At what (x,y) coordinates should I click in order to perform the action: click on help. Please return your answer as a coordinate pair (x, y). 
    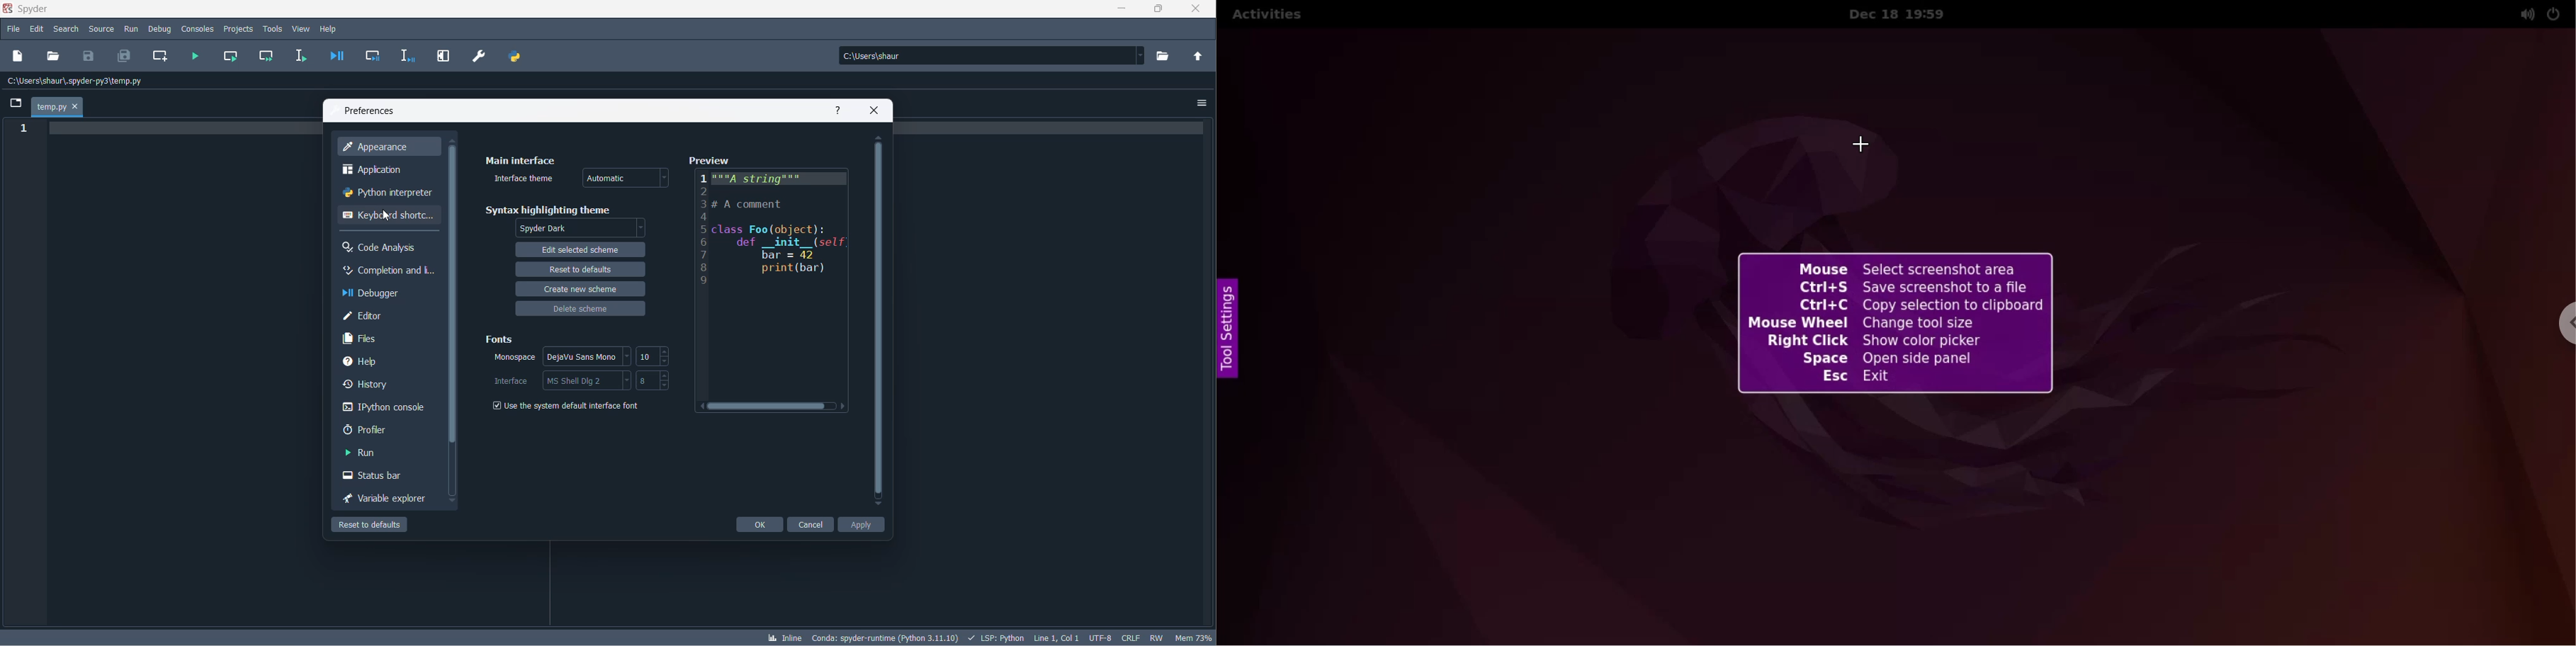
    Looking at the image, I should click on (834, 111).